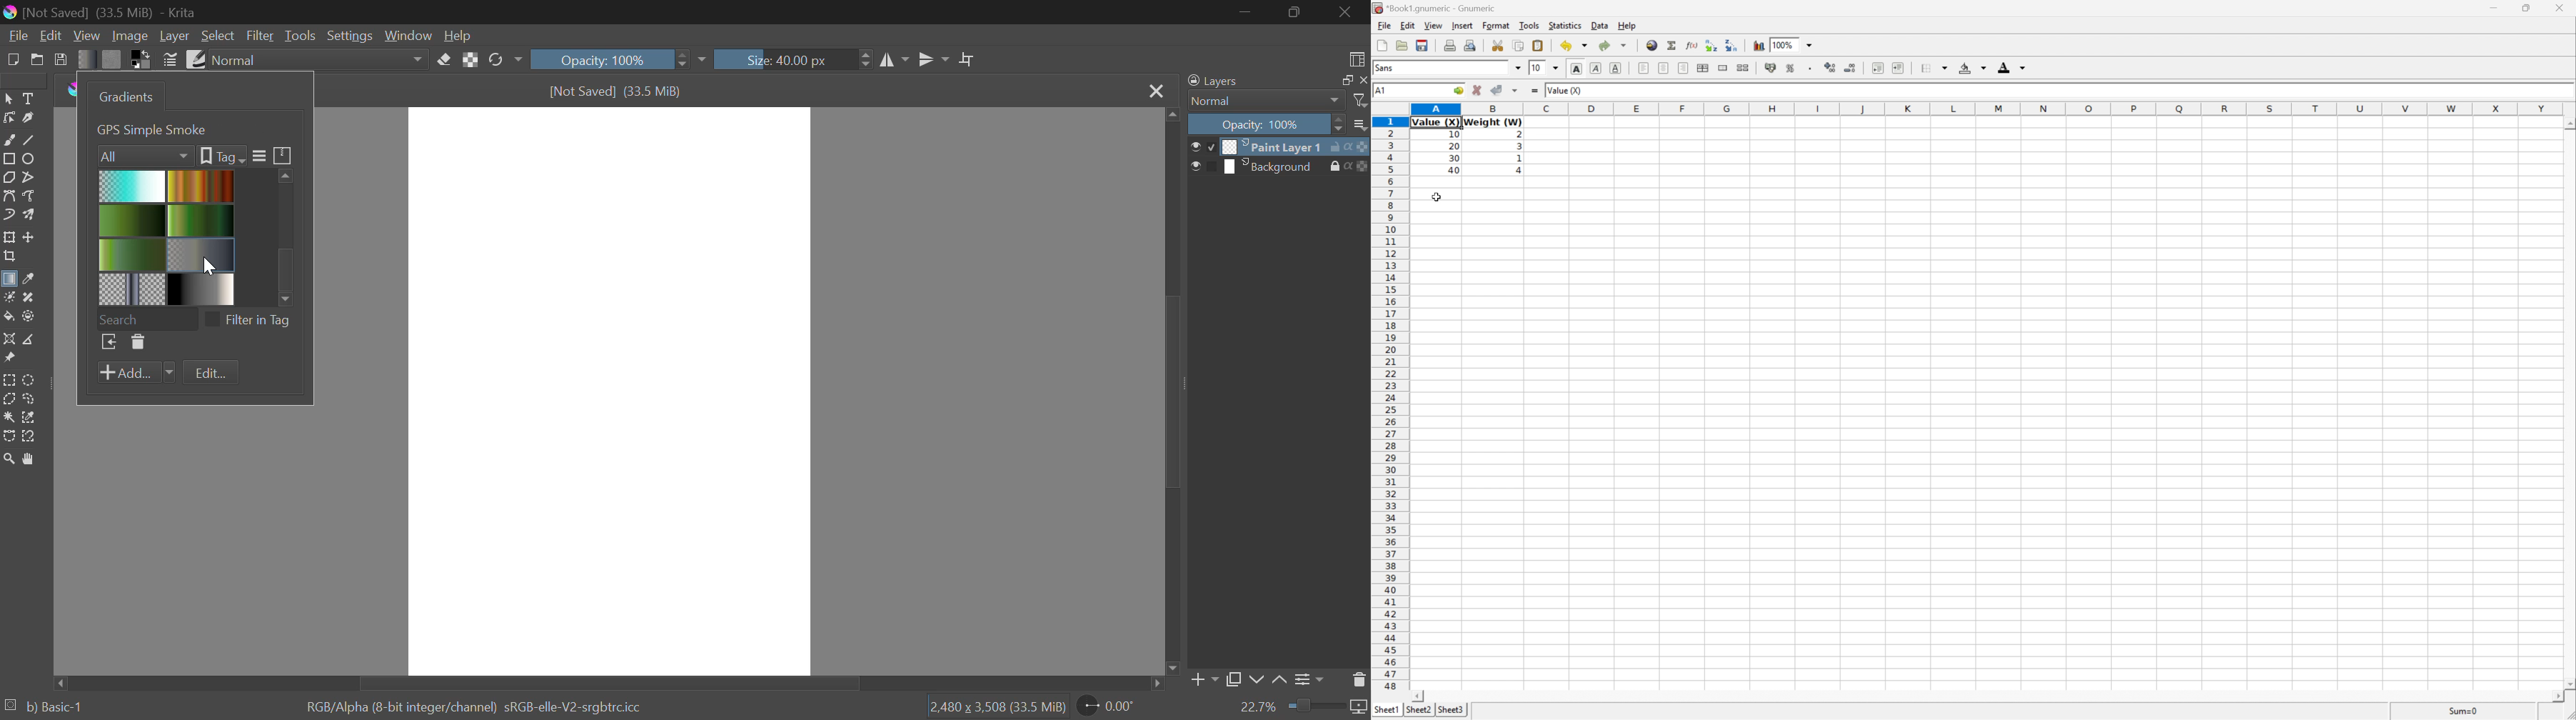 The width and height of the screenshot is (2576, 728). What do you see at coordinates (258, 156) in the screenshot?
I see `Filter Menu` at bounding box center [258, 156].